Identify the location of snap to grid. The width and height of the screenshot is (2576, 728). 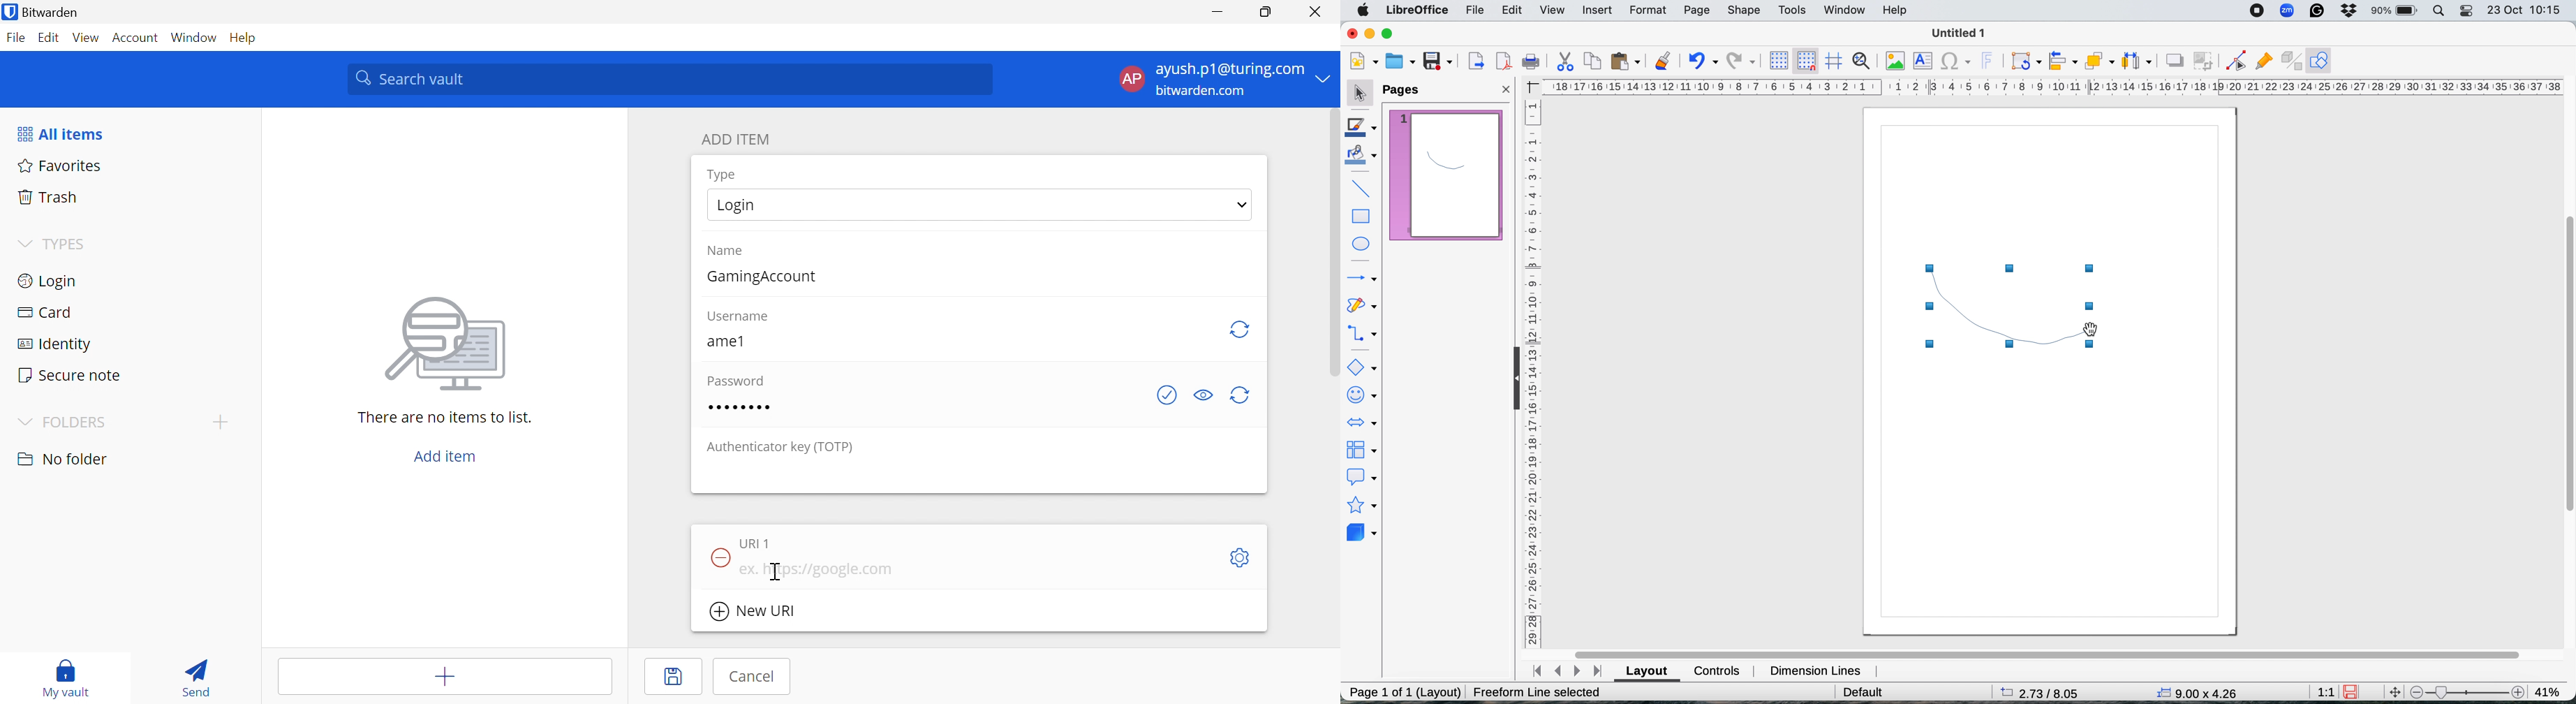
(1806, 61).